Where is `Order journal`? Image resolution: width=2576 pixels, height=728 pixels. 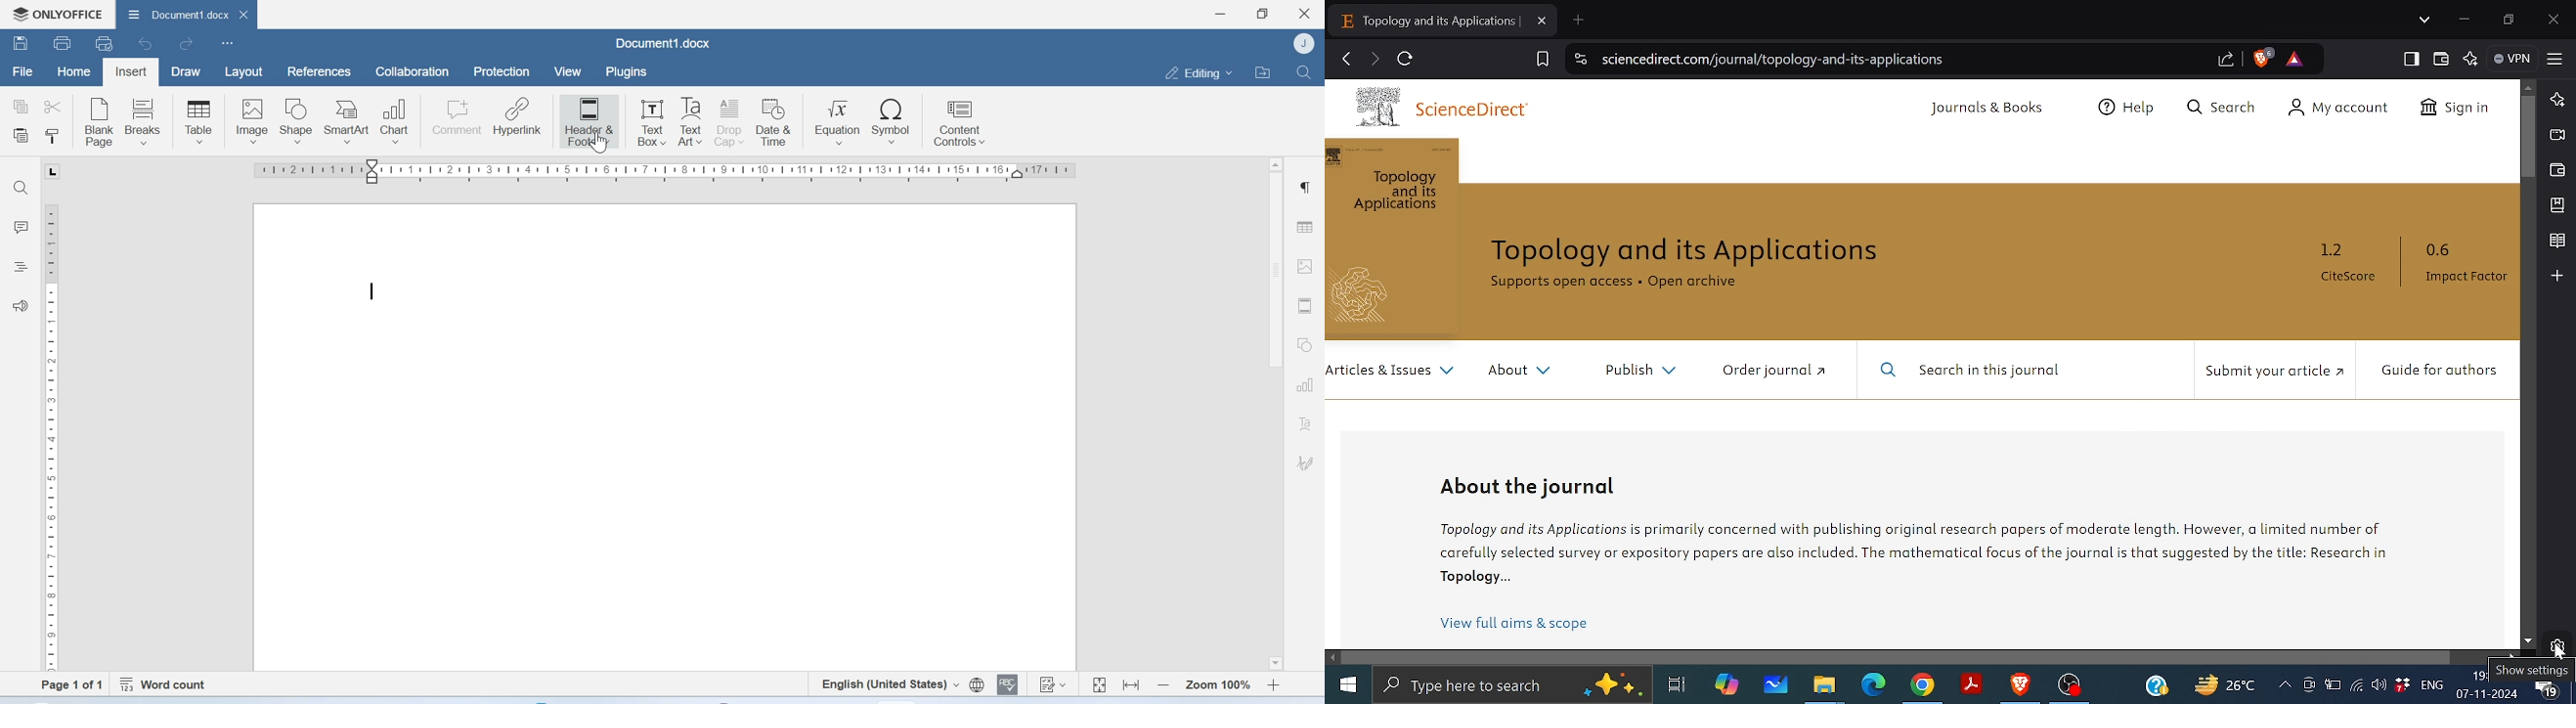
Order journal is located at coordinates (1774, 371).